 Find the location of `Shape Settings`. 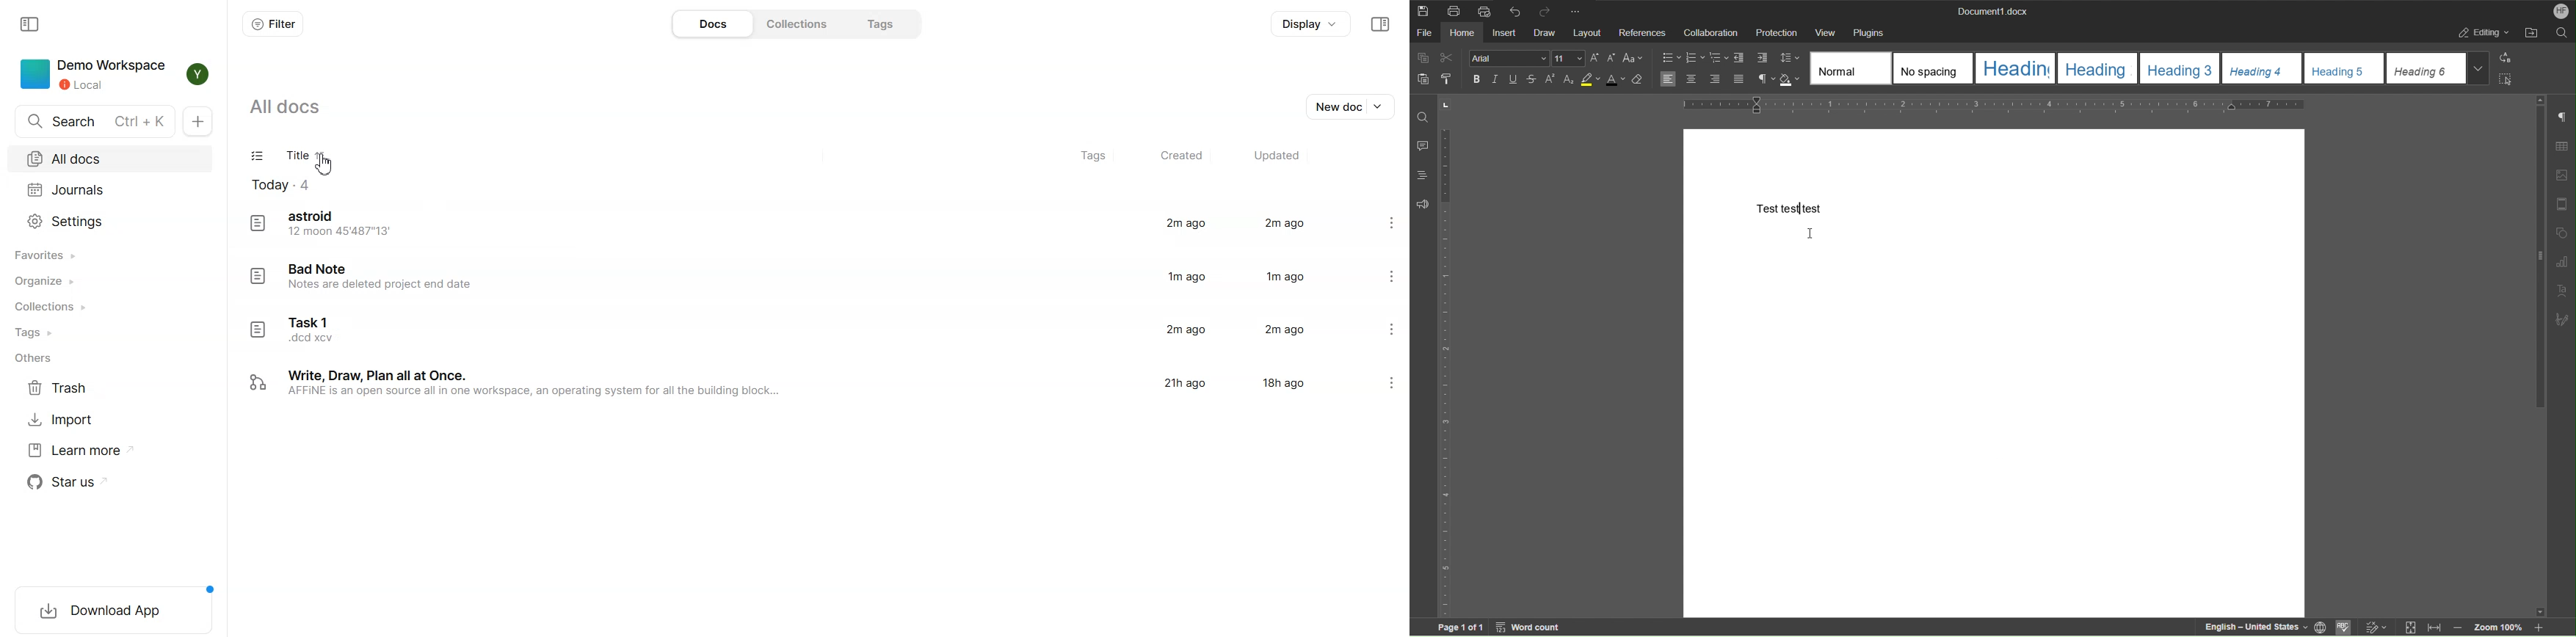

Shape Settings is located at coordinates (2561, 233).